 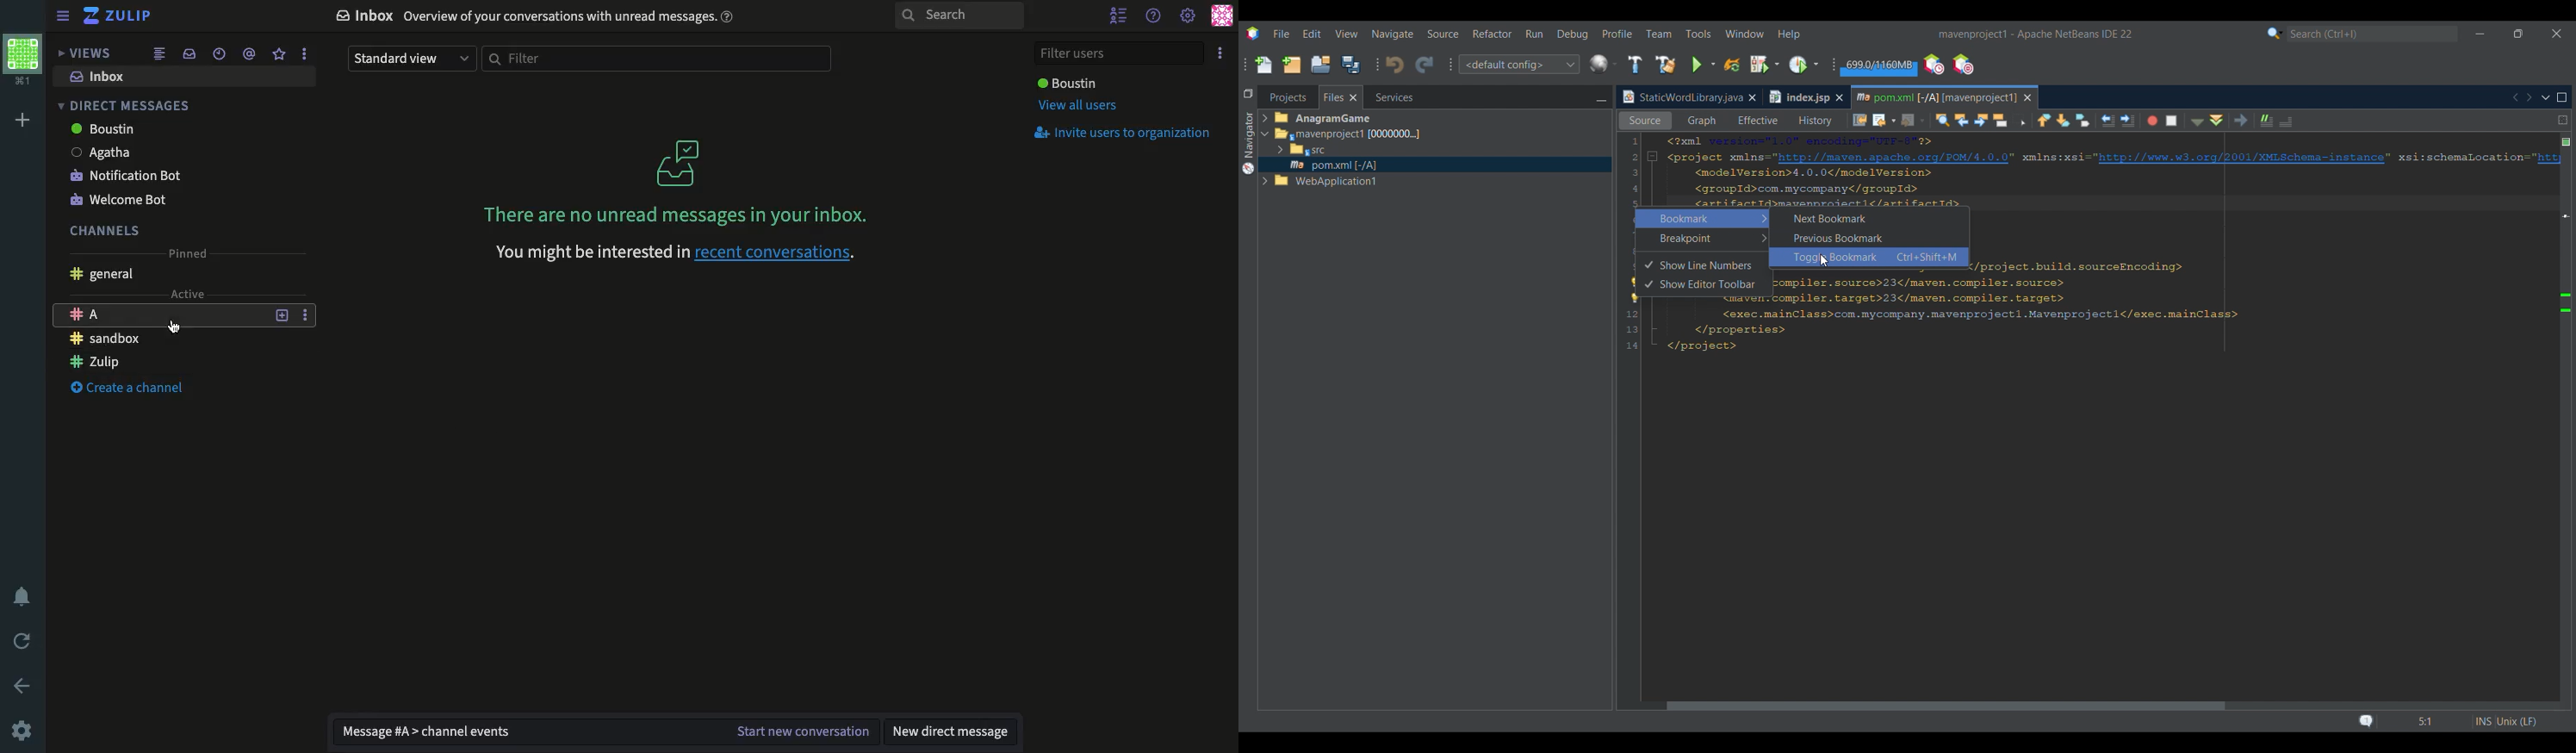 What do you see at coordinates (1154, 16) in the screenshot?
I see `Help` at bounding box center [1154, 16].